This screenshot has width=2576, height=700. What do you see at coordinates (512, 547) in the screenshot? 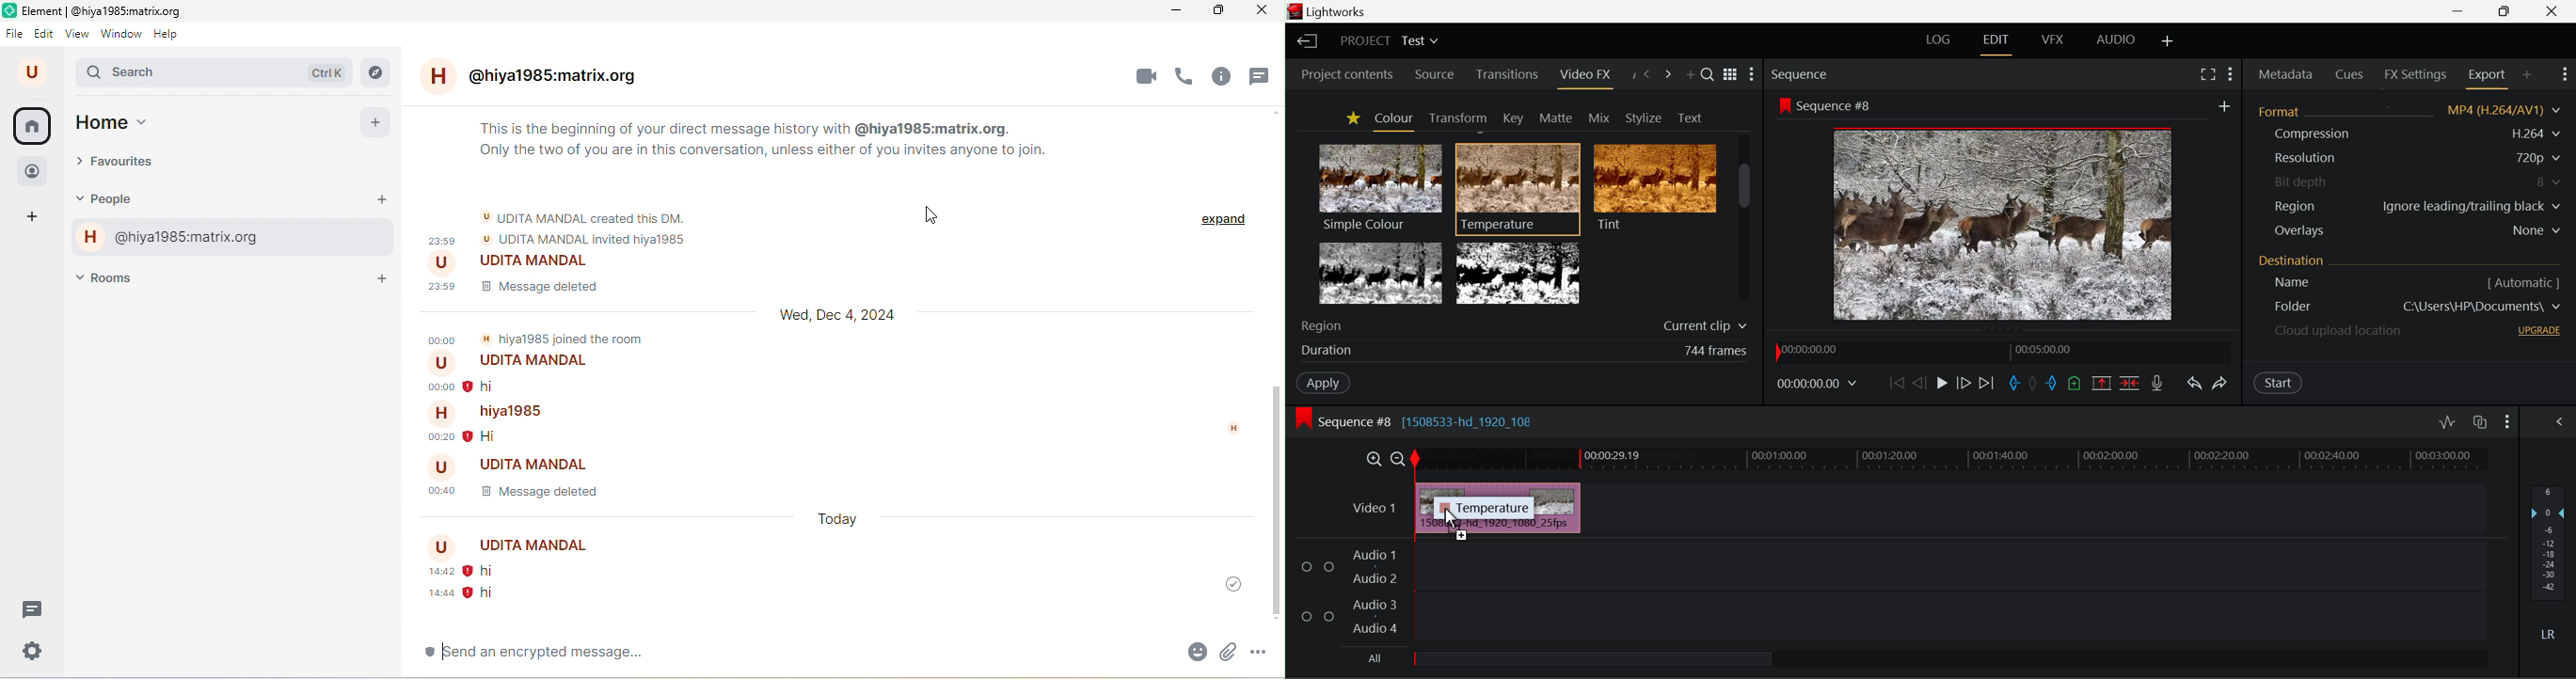
I see `udita mandal` at bounding box center [512, 547].